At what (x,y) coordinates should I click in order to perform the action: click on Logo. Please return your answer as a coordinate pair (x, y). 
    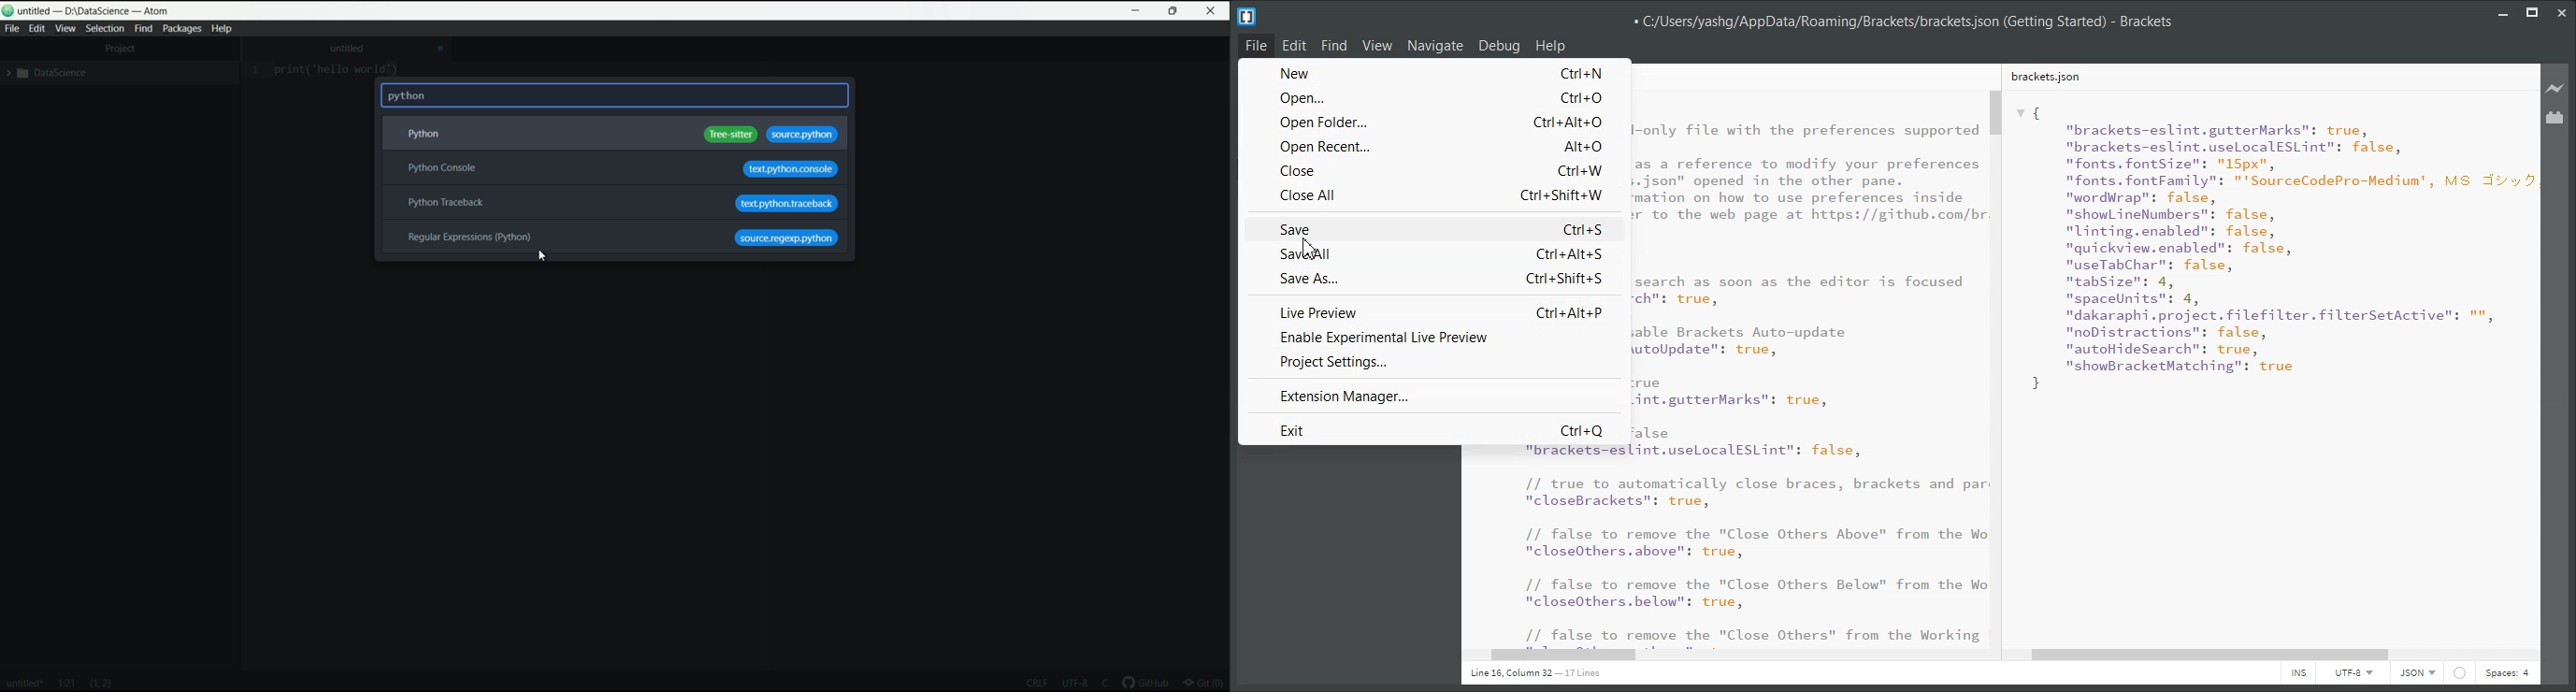
    Looking at the image, I should click on (1254, 16).